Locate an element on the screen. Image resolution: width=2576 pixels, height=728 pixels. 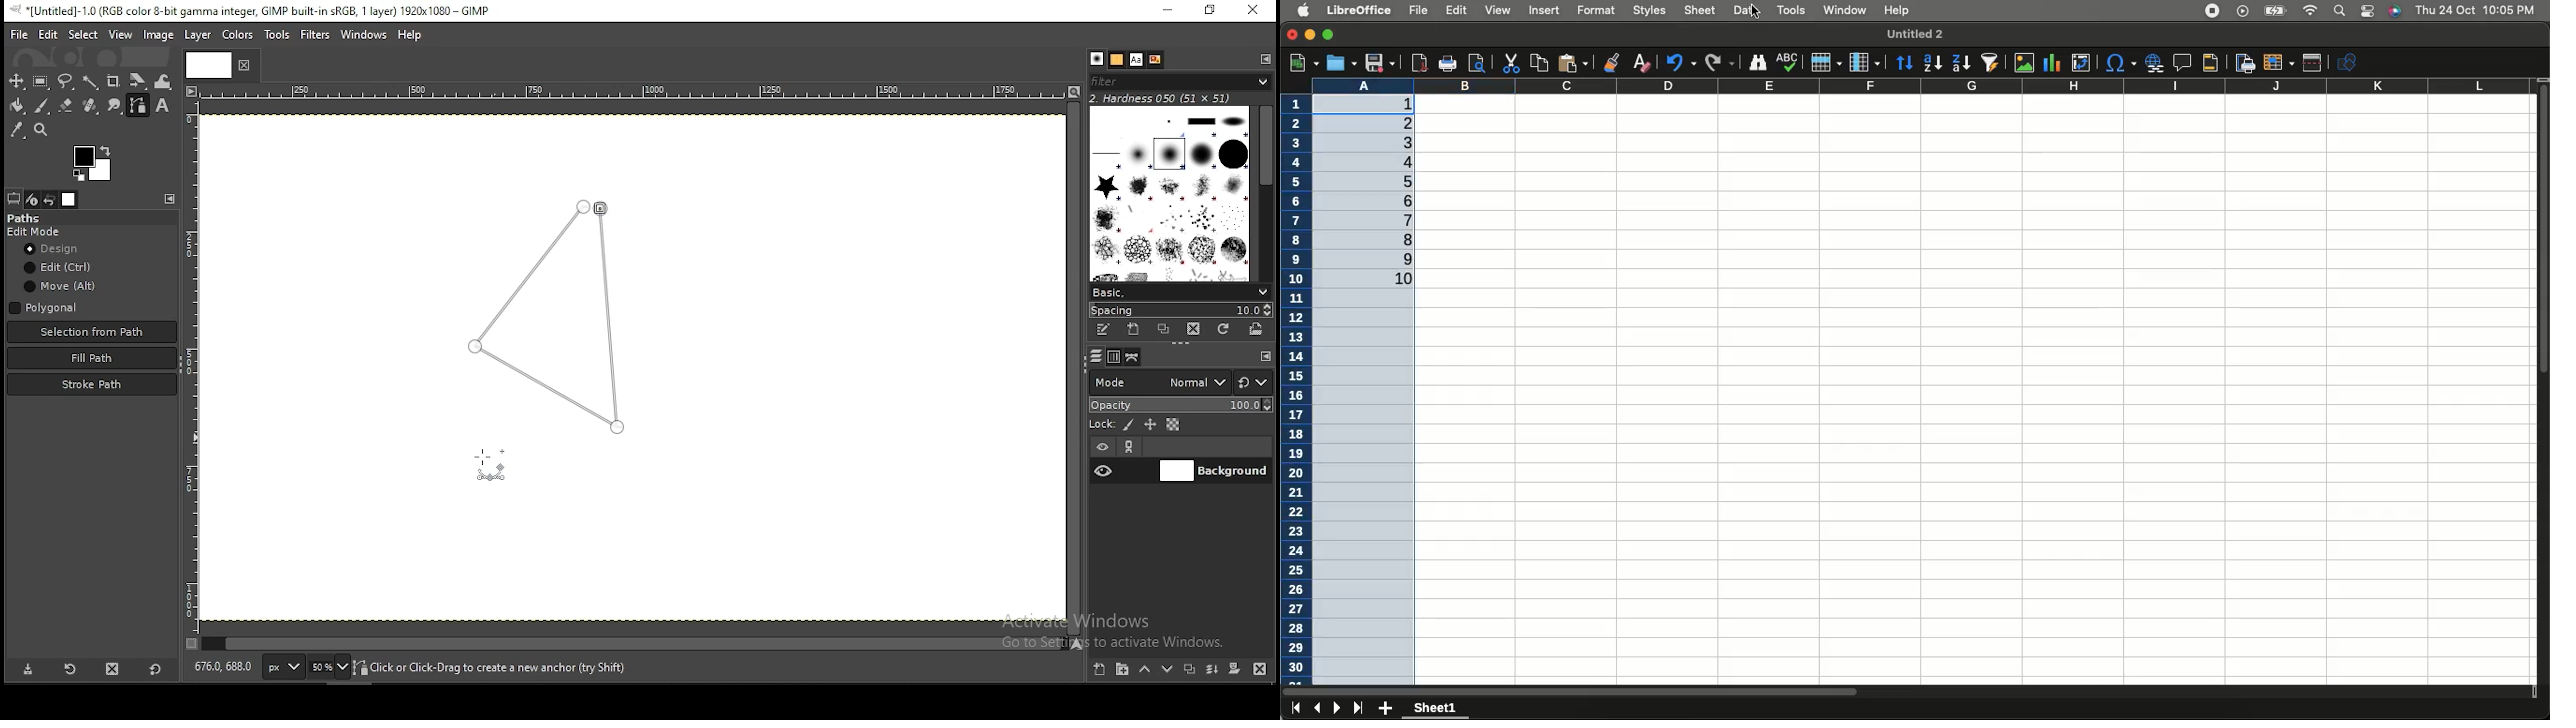
layer visibility on/off is located at coordinates (1104, 470).